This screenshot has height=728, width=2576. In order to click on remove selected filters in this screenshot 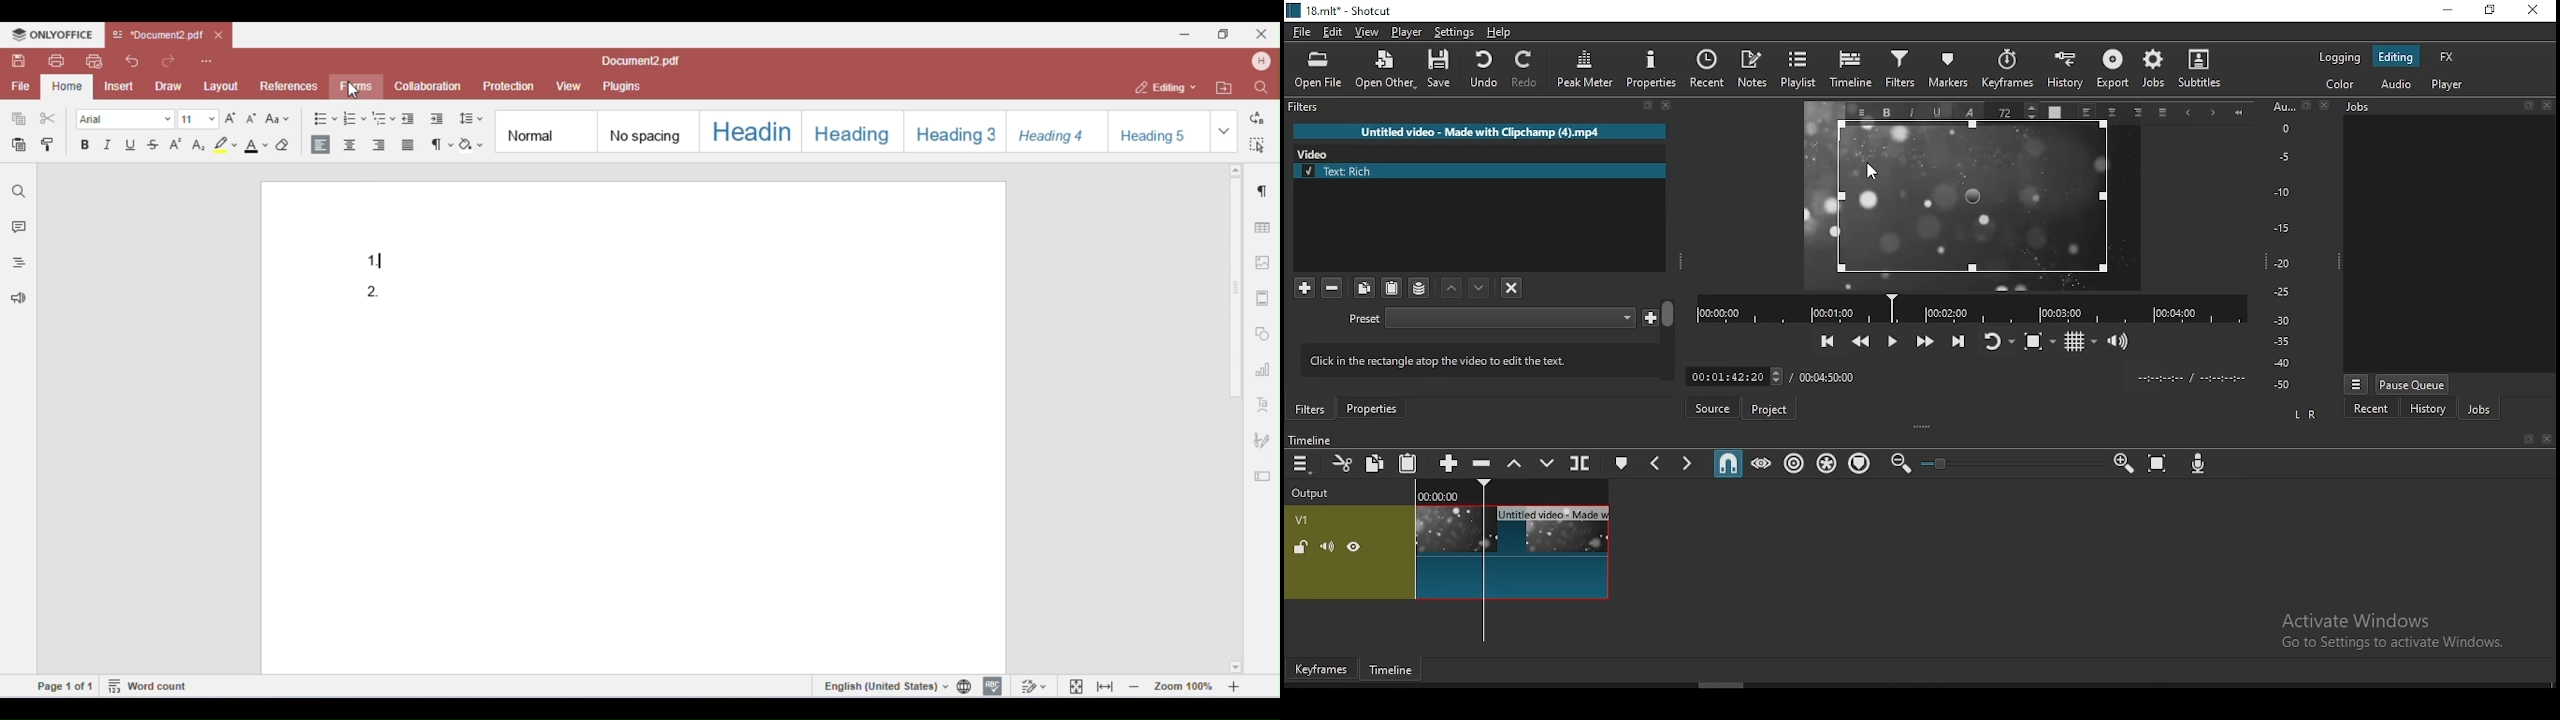, I will do `click(1333, 289)`.